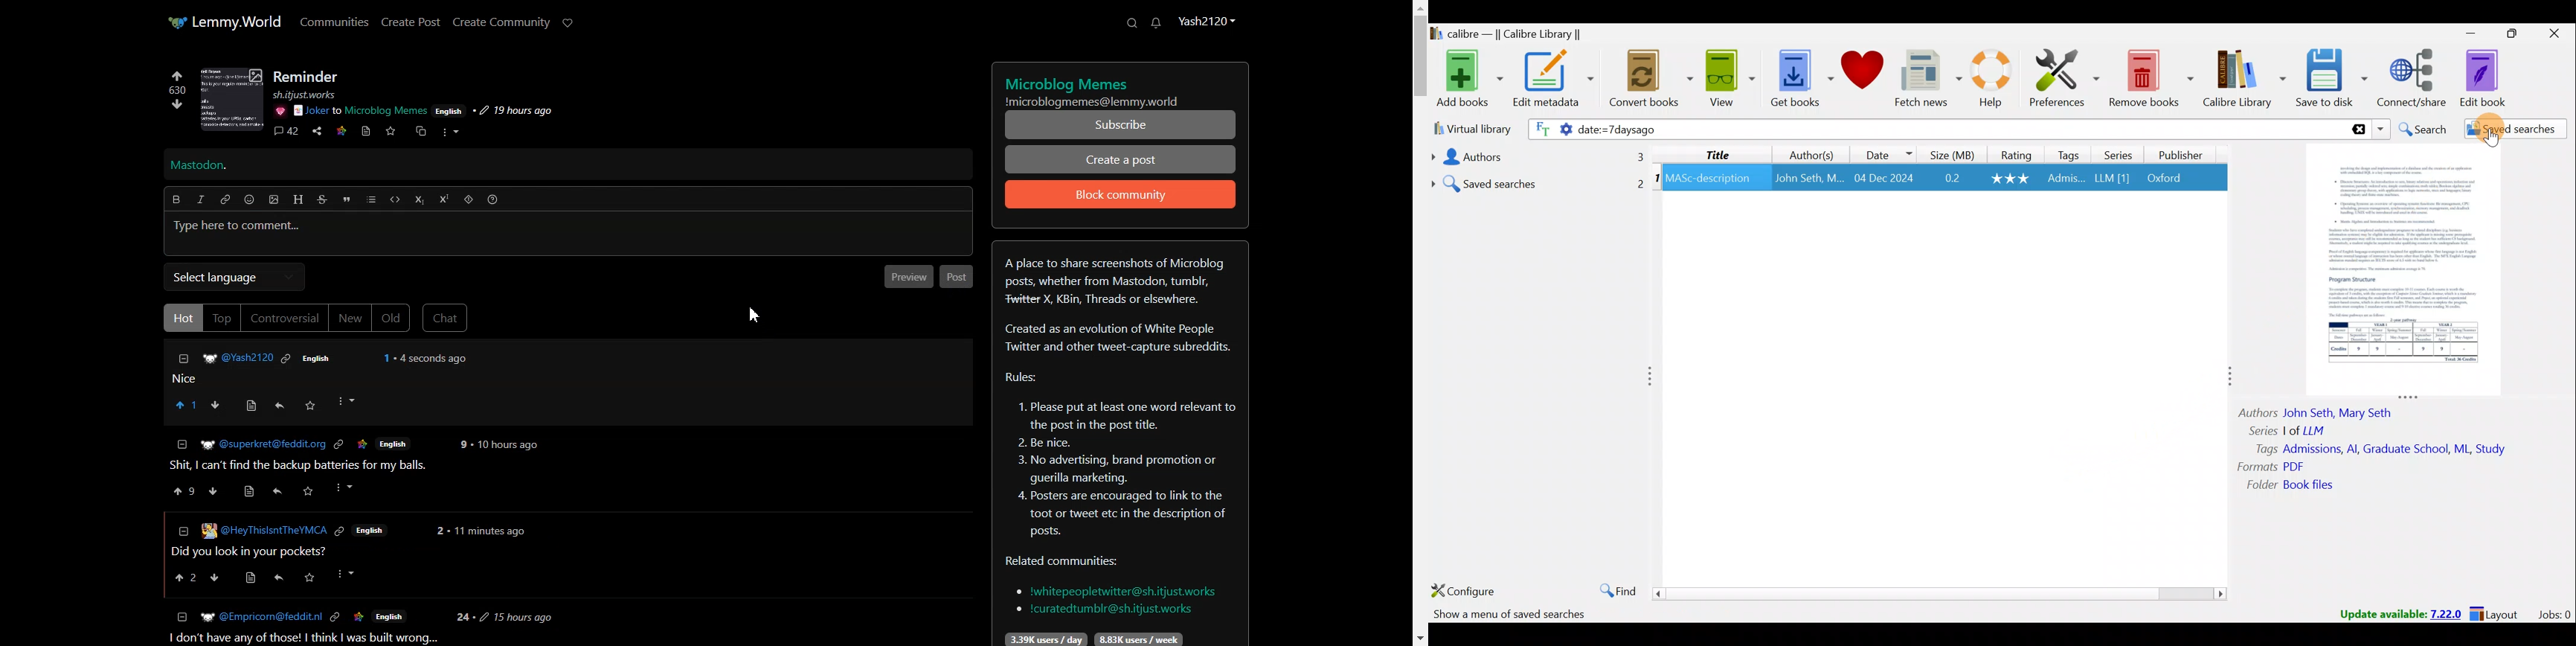 This screenshot has width=2576, height=672. I want to click on Search dropdown, so click(2380, 129).